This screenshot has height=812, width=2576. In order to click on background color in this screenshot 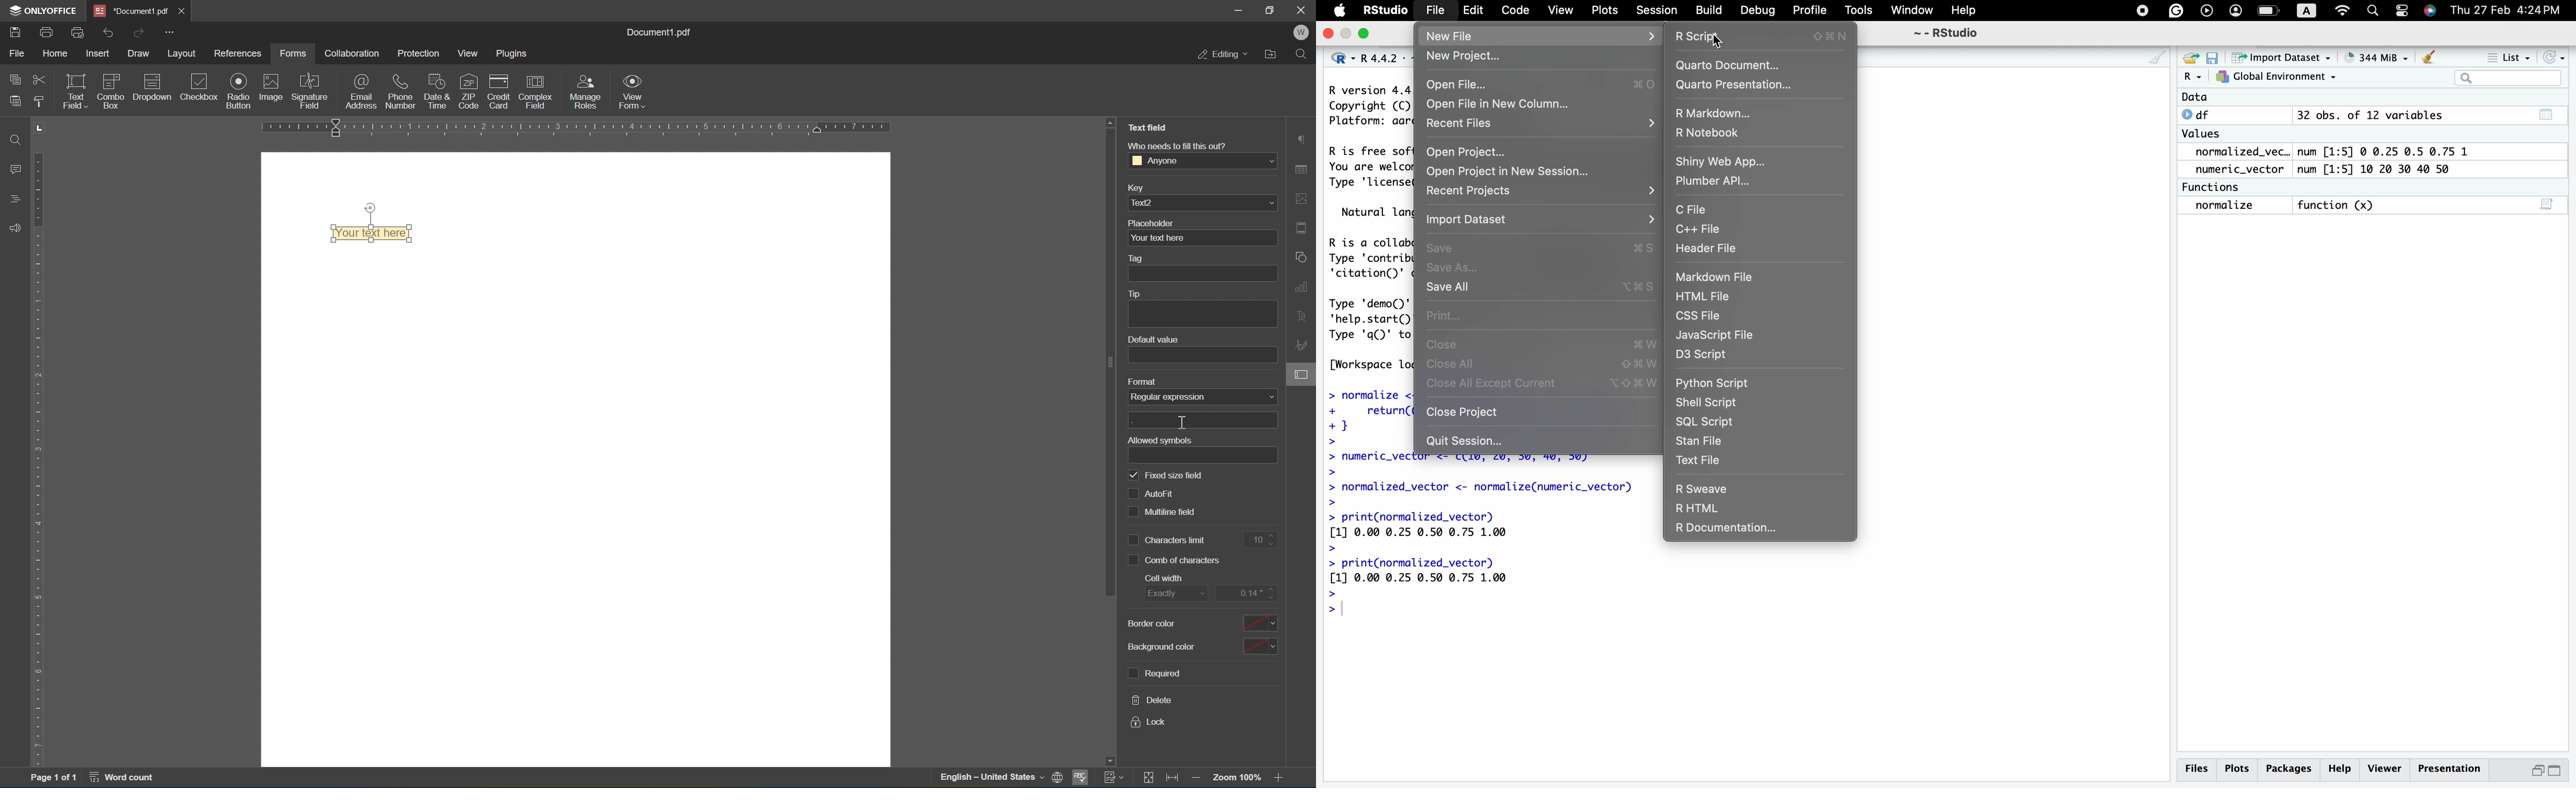, I will do `click(1161, 646)`.